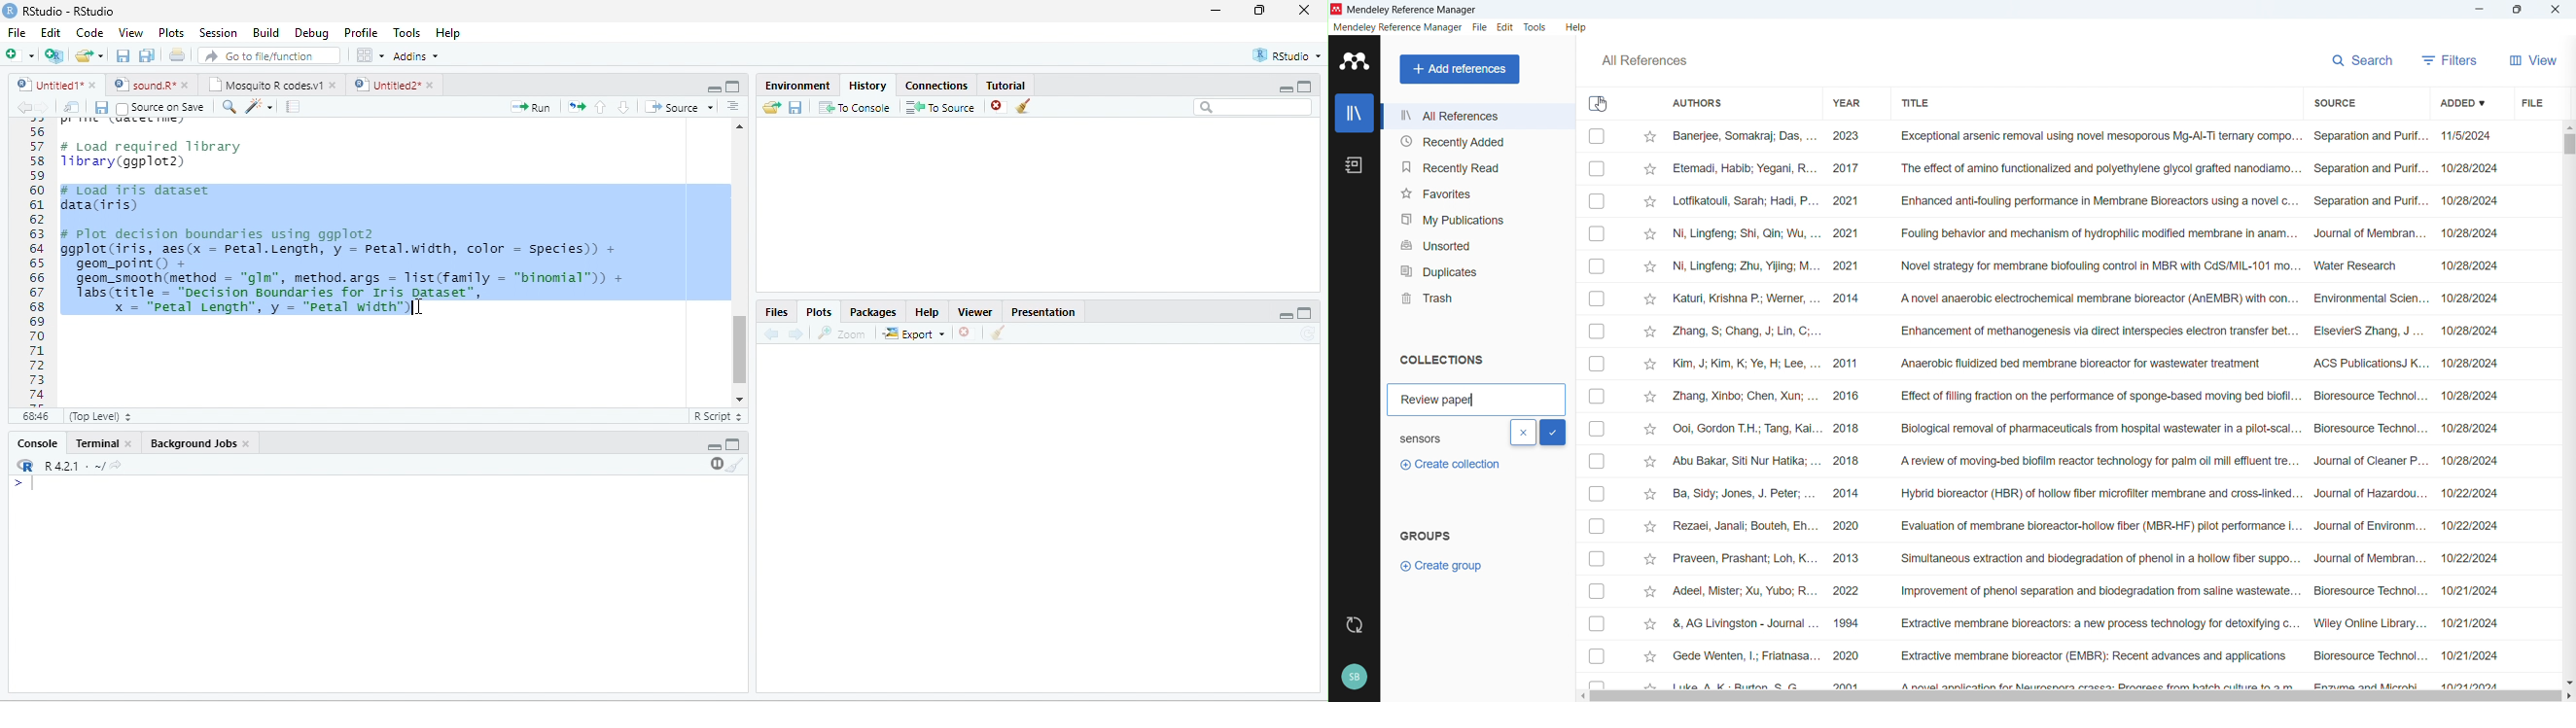 This screenshot has width=2576, height=728. I want to click on Trash , so click(1477, 297).